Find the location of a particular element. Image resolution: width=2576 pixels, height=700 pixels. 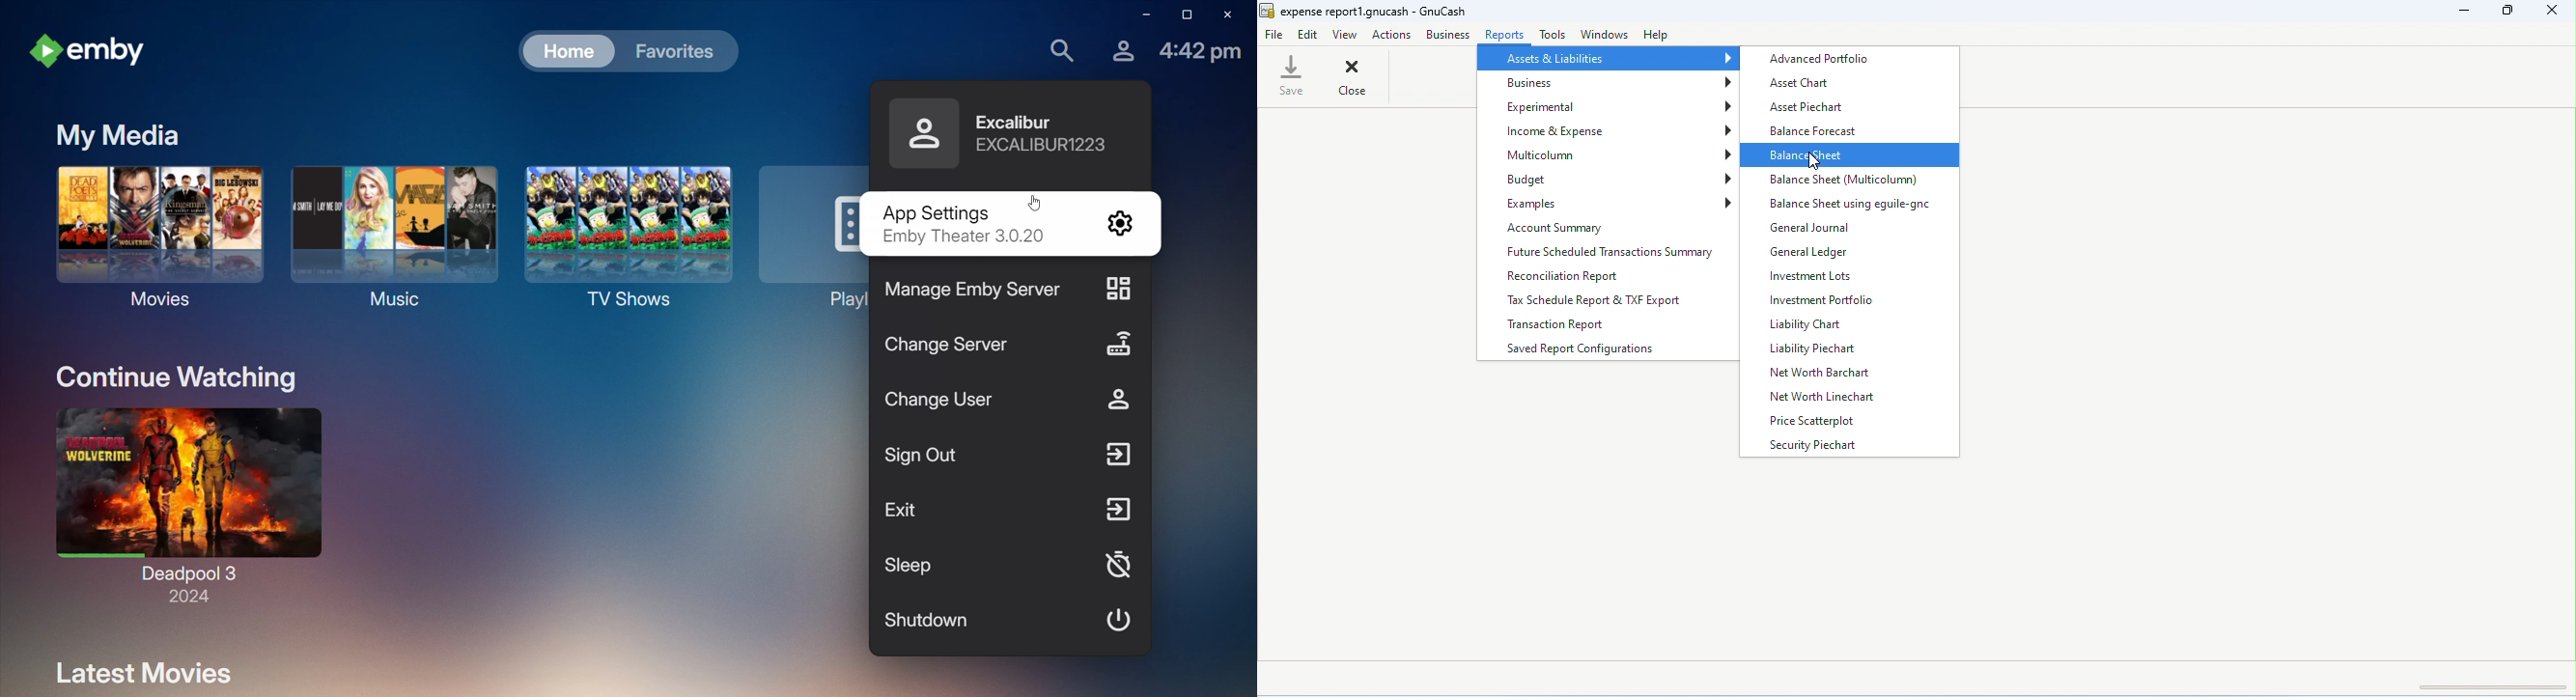

My Media is located at coordinates (114, 136).